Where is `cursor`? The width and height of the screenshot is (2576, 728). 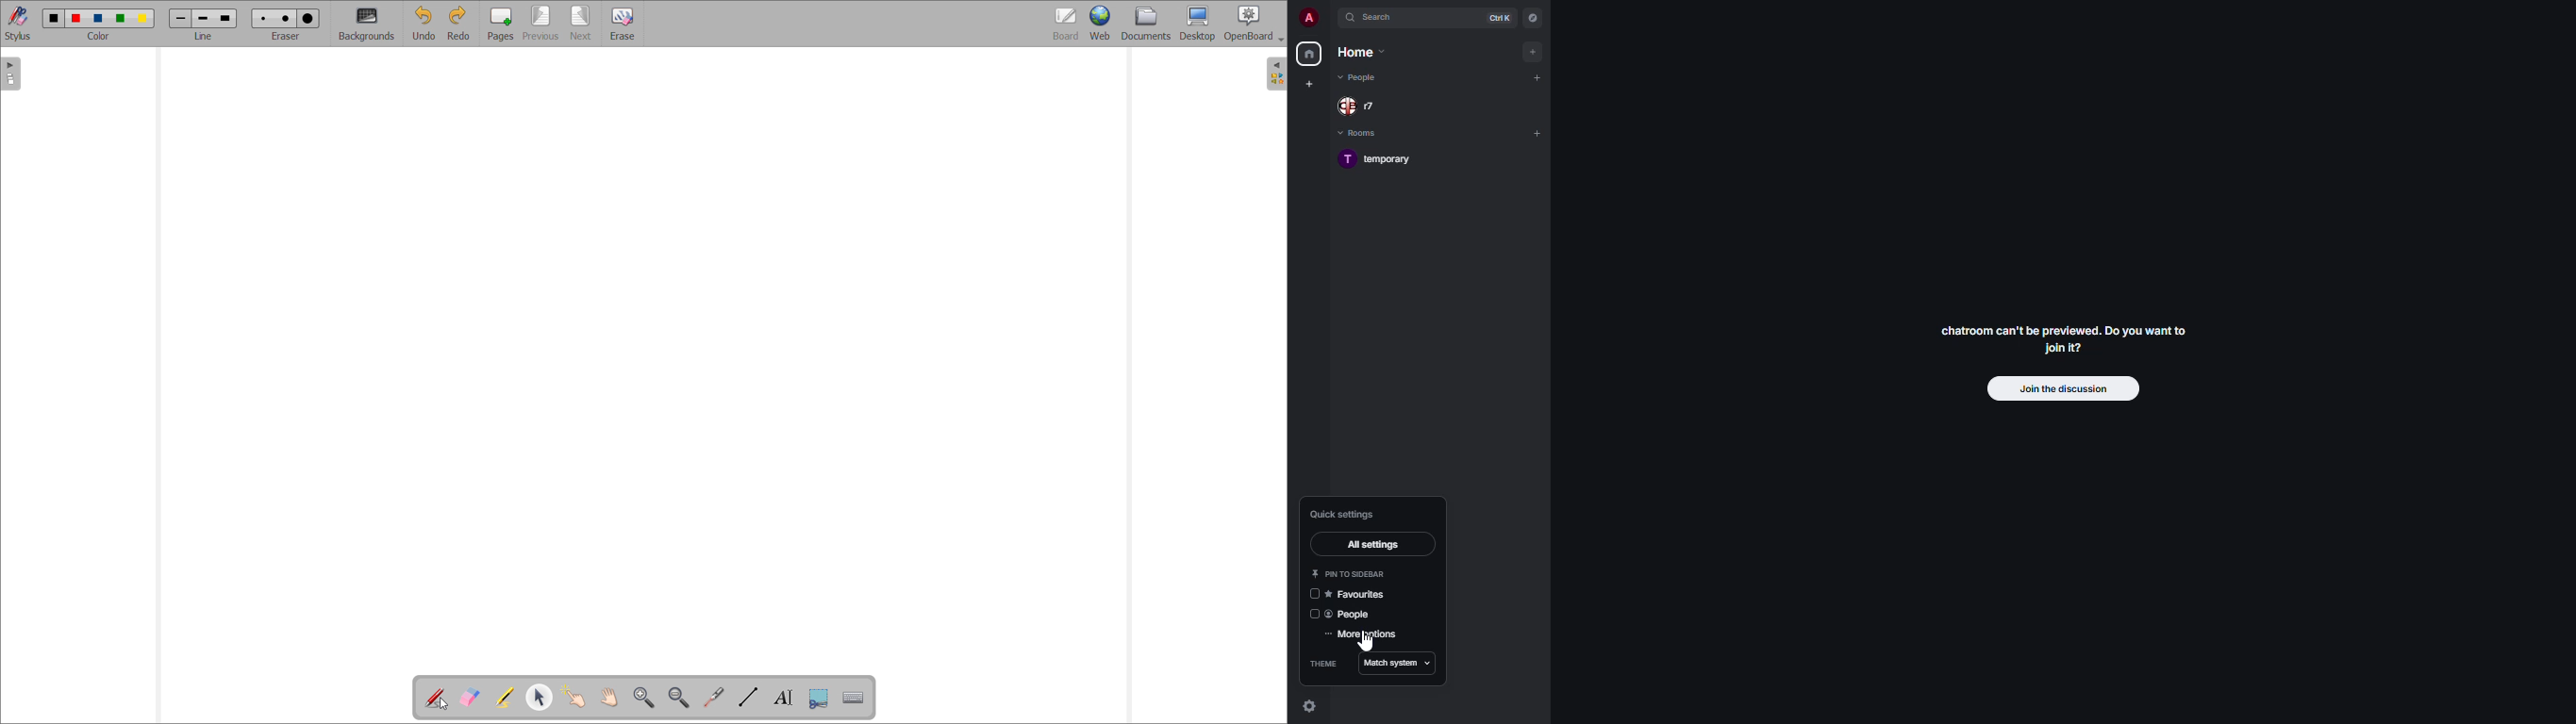
cursor is located at coordinates (1363, 644).